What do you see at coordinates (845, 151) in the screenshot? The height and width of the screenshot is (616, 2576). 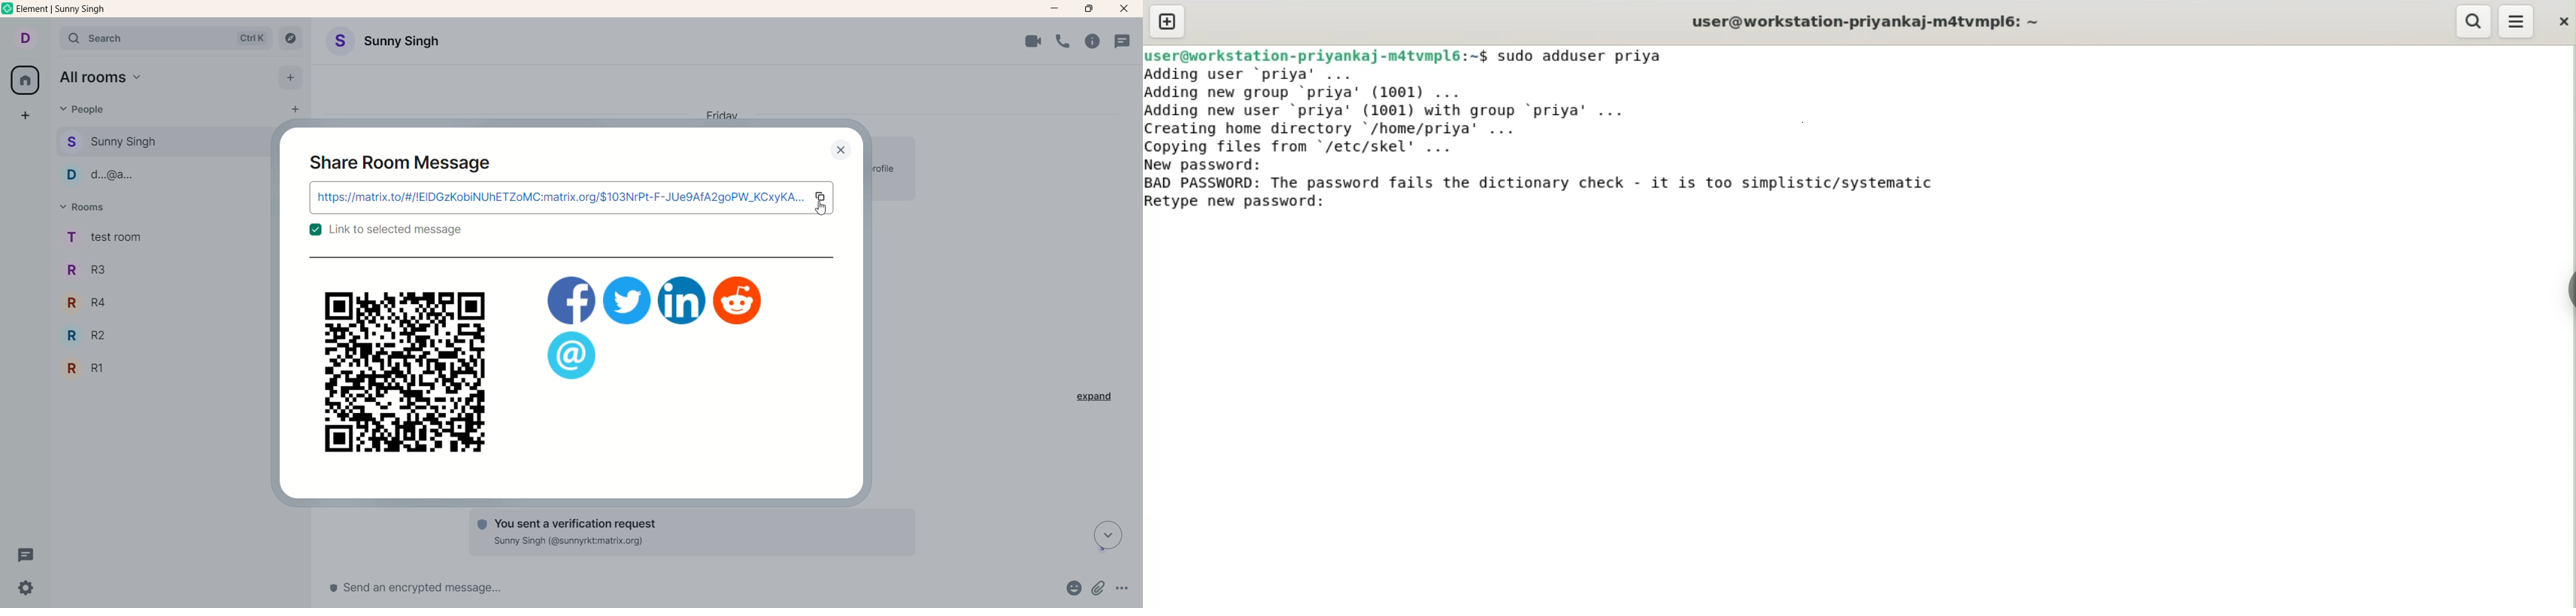 I see `close` at bounding box center [845, 151].